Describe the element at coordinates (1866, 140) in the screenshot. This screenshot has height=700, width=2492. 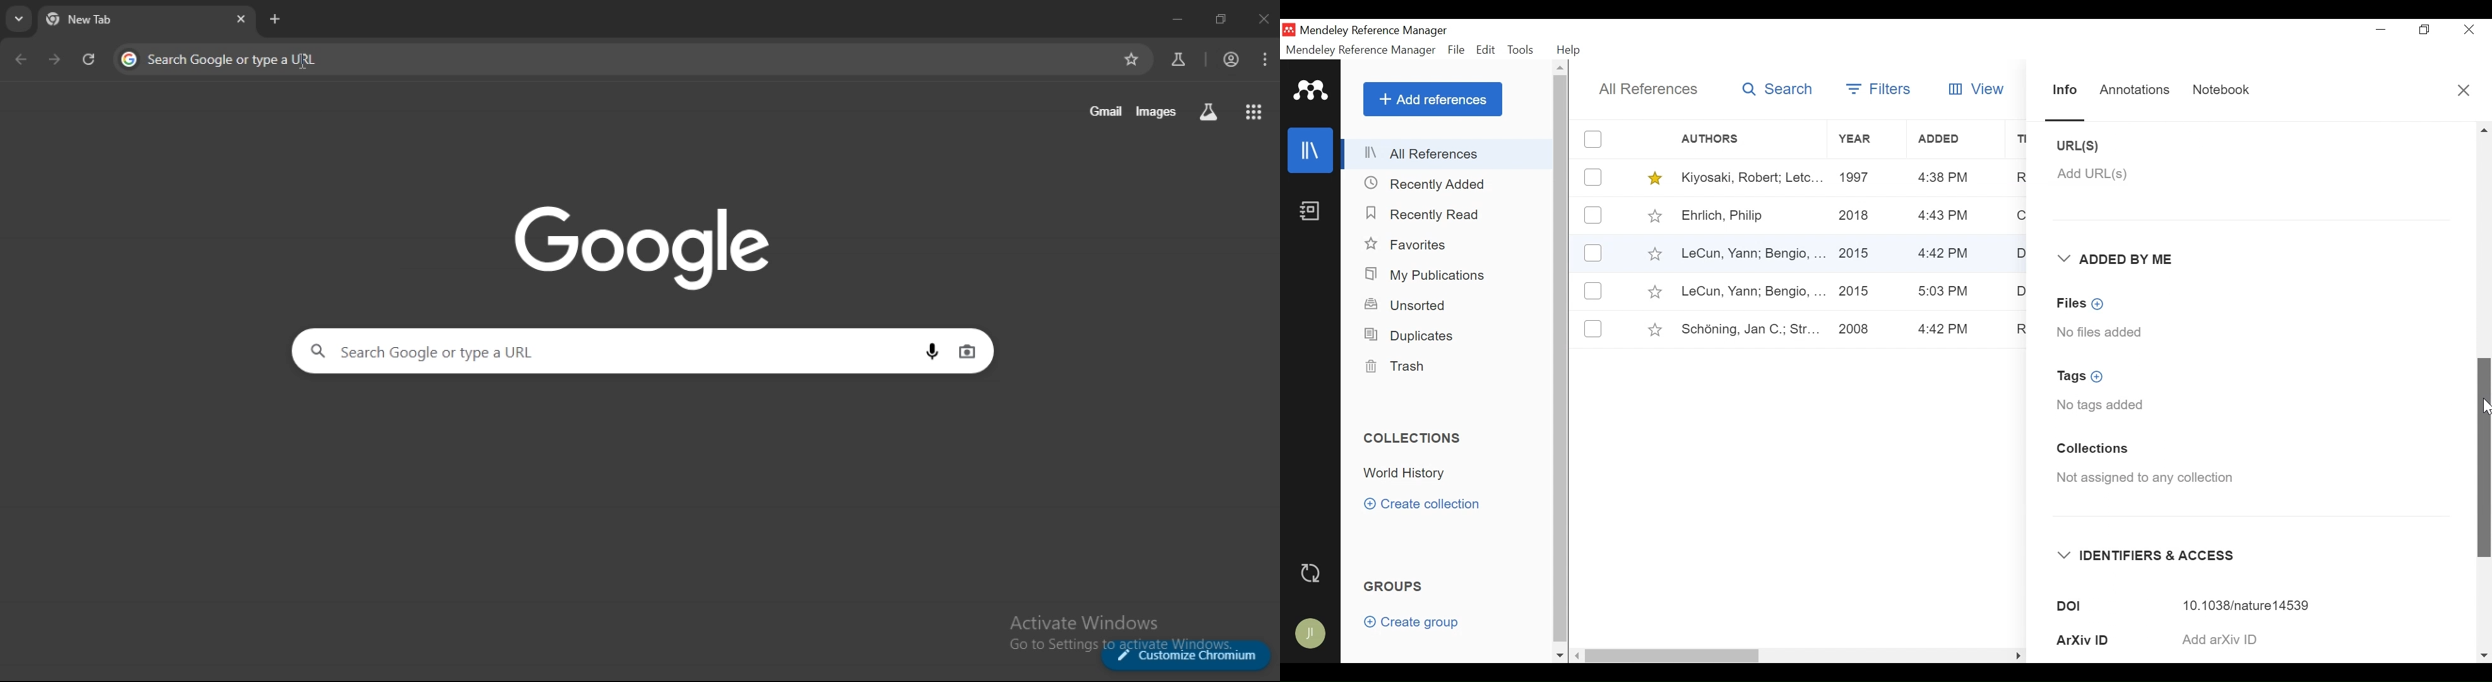
I see `Year` at that location.